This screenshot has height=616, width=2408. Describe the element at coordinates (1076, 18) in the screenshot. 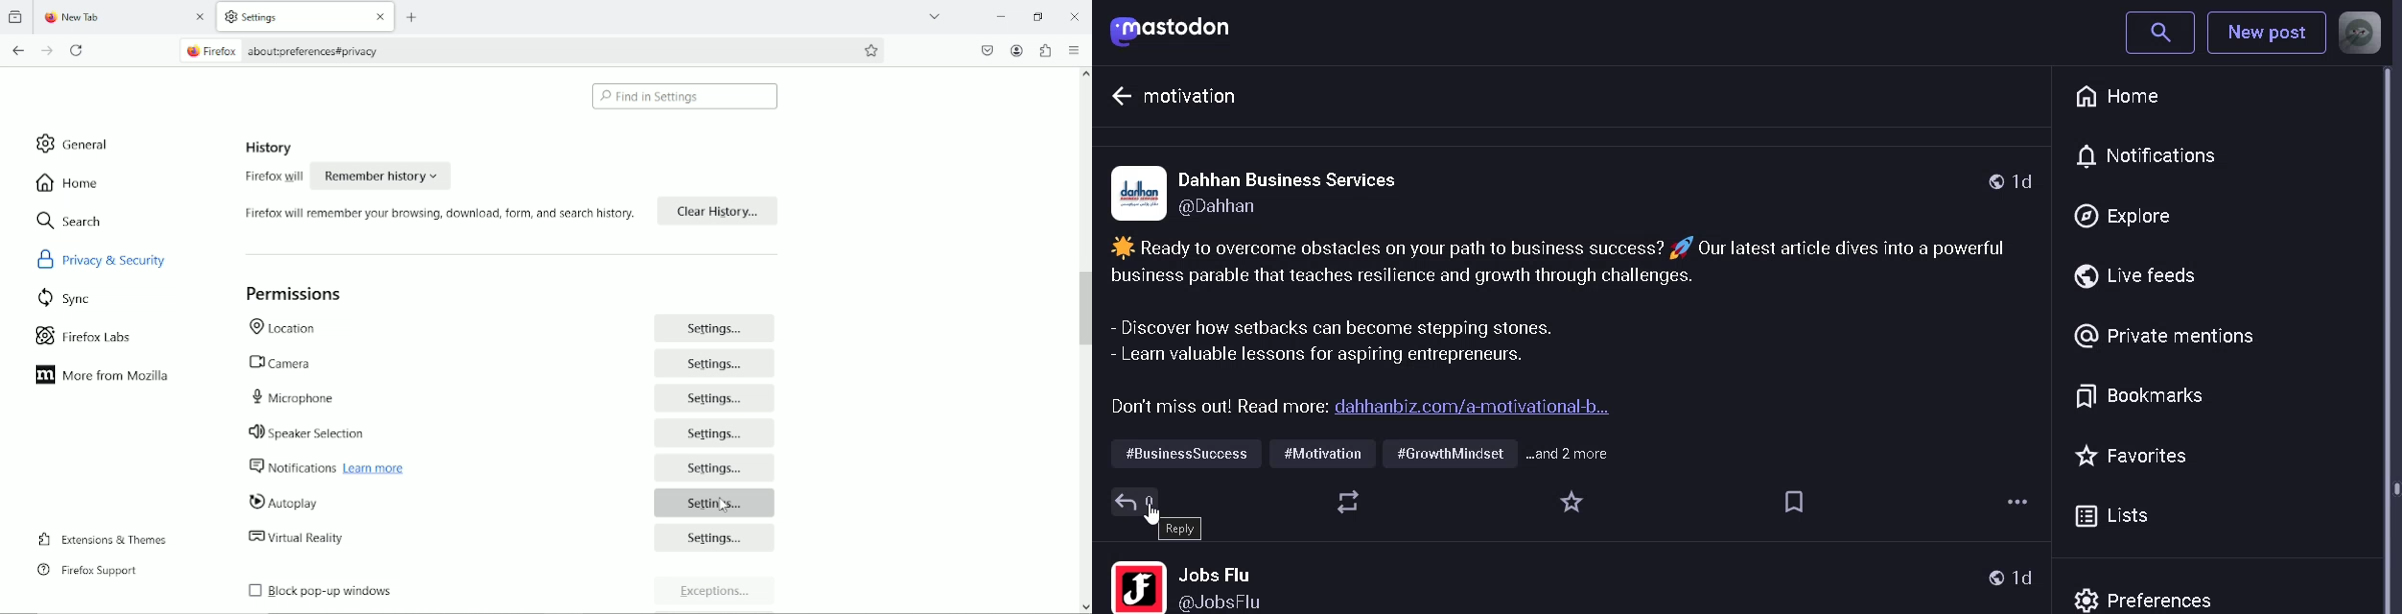

I see `Close` at that location.